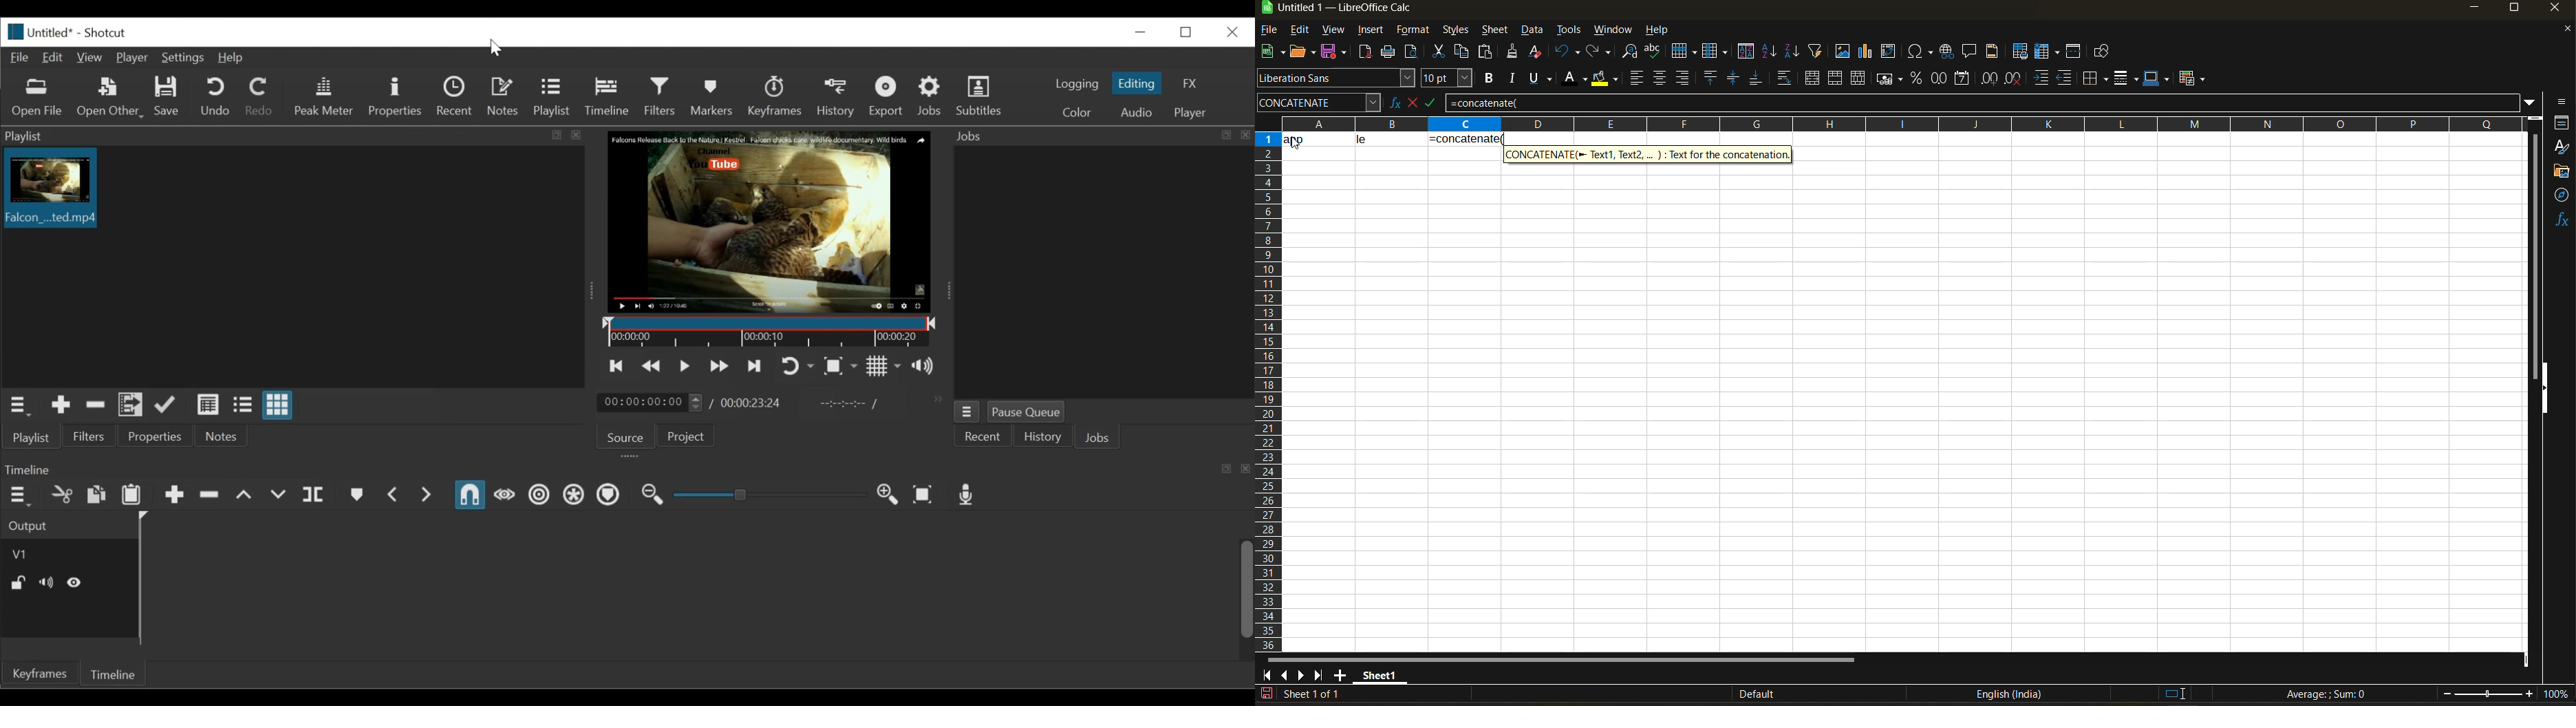 Image resolution: width=2576 pixels, height=728 pixels. I want to click on Ripple all tracks, so click(574, 498).